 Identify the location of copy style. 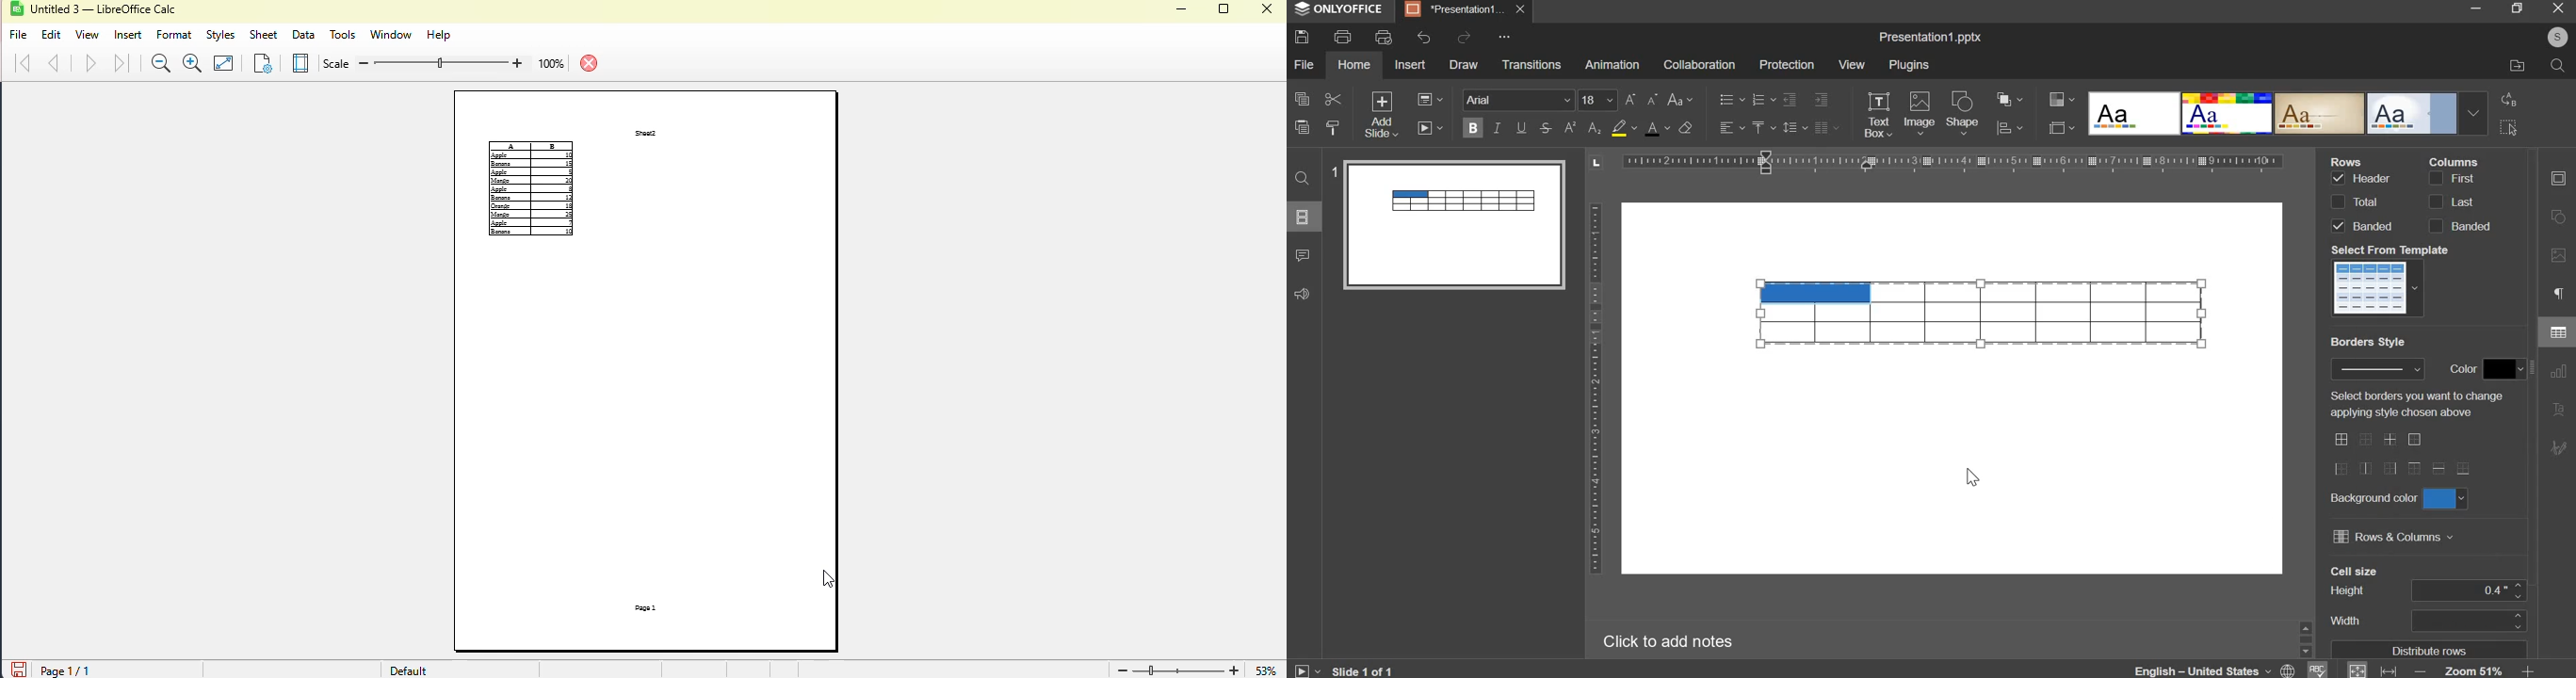
(1335, 128).